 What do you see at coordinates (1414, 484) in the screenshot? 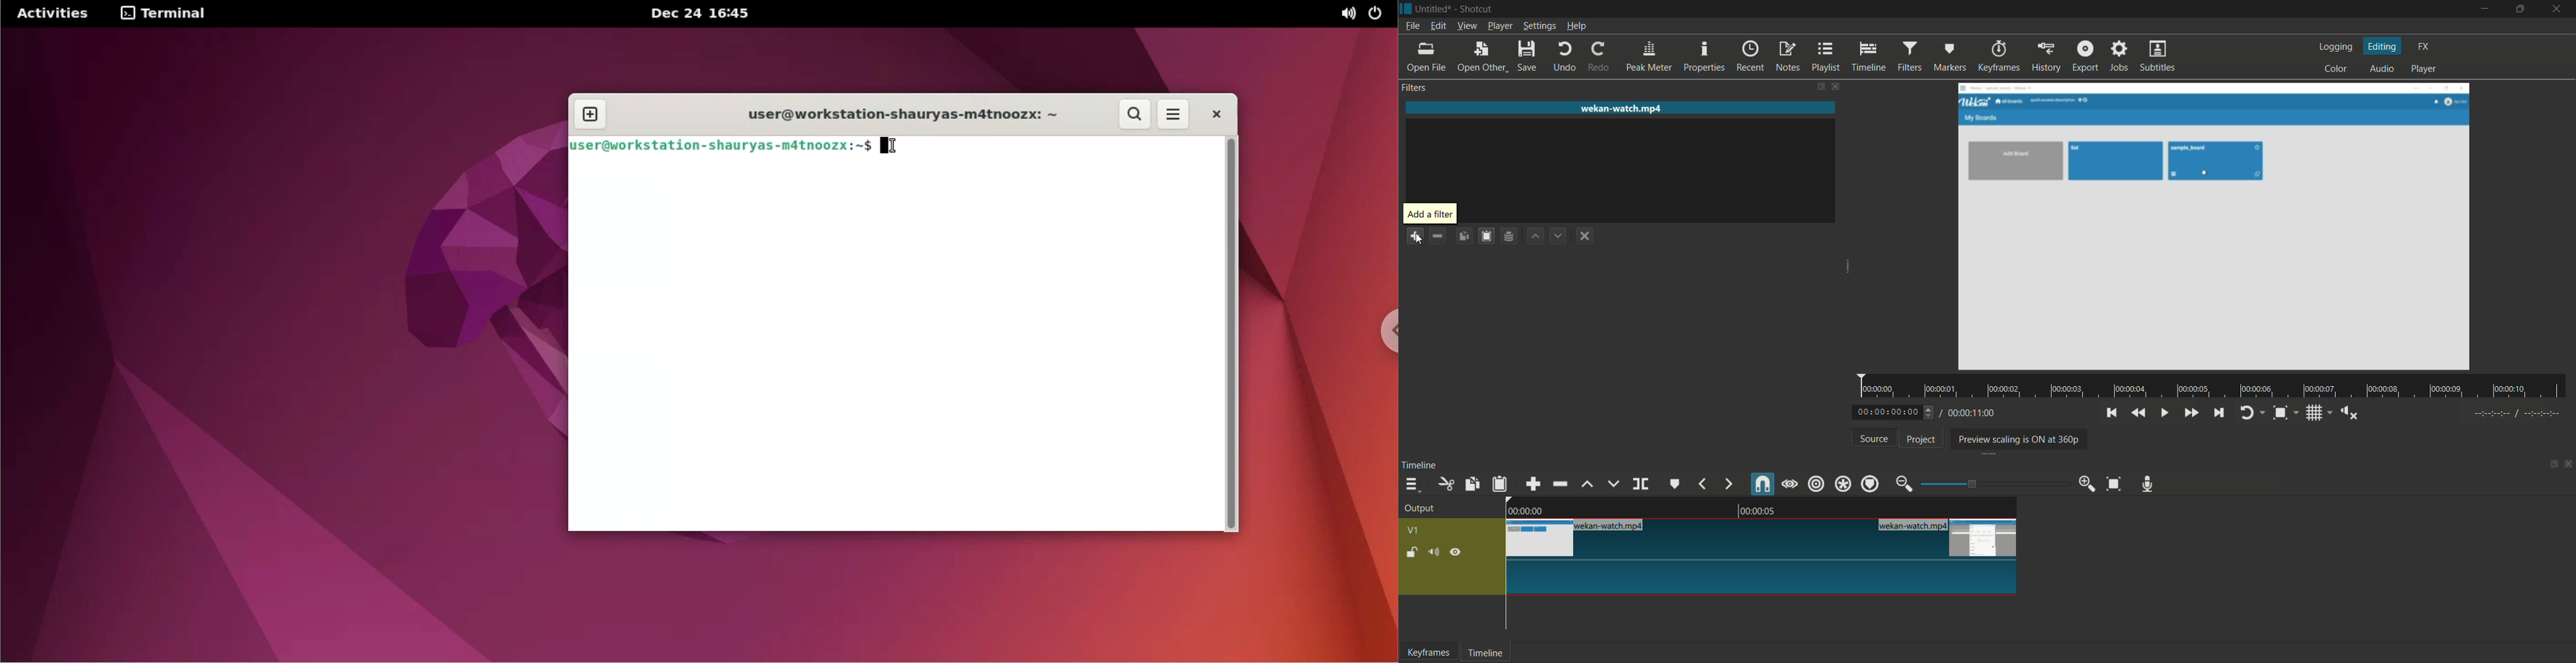
I see `timeline menu` at bounding box center [1414, 484].